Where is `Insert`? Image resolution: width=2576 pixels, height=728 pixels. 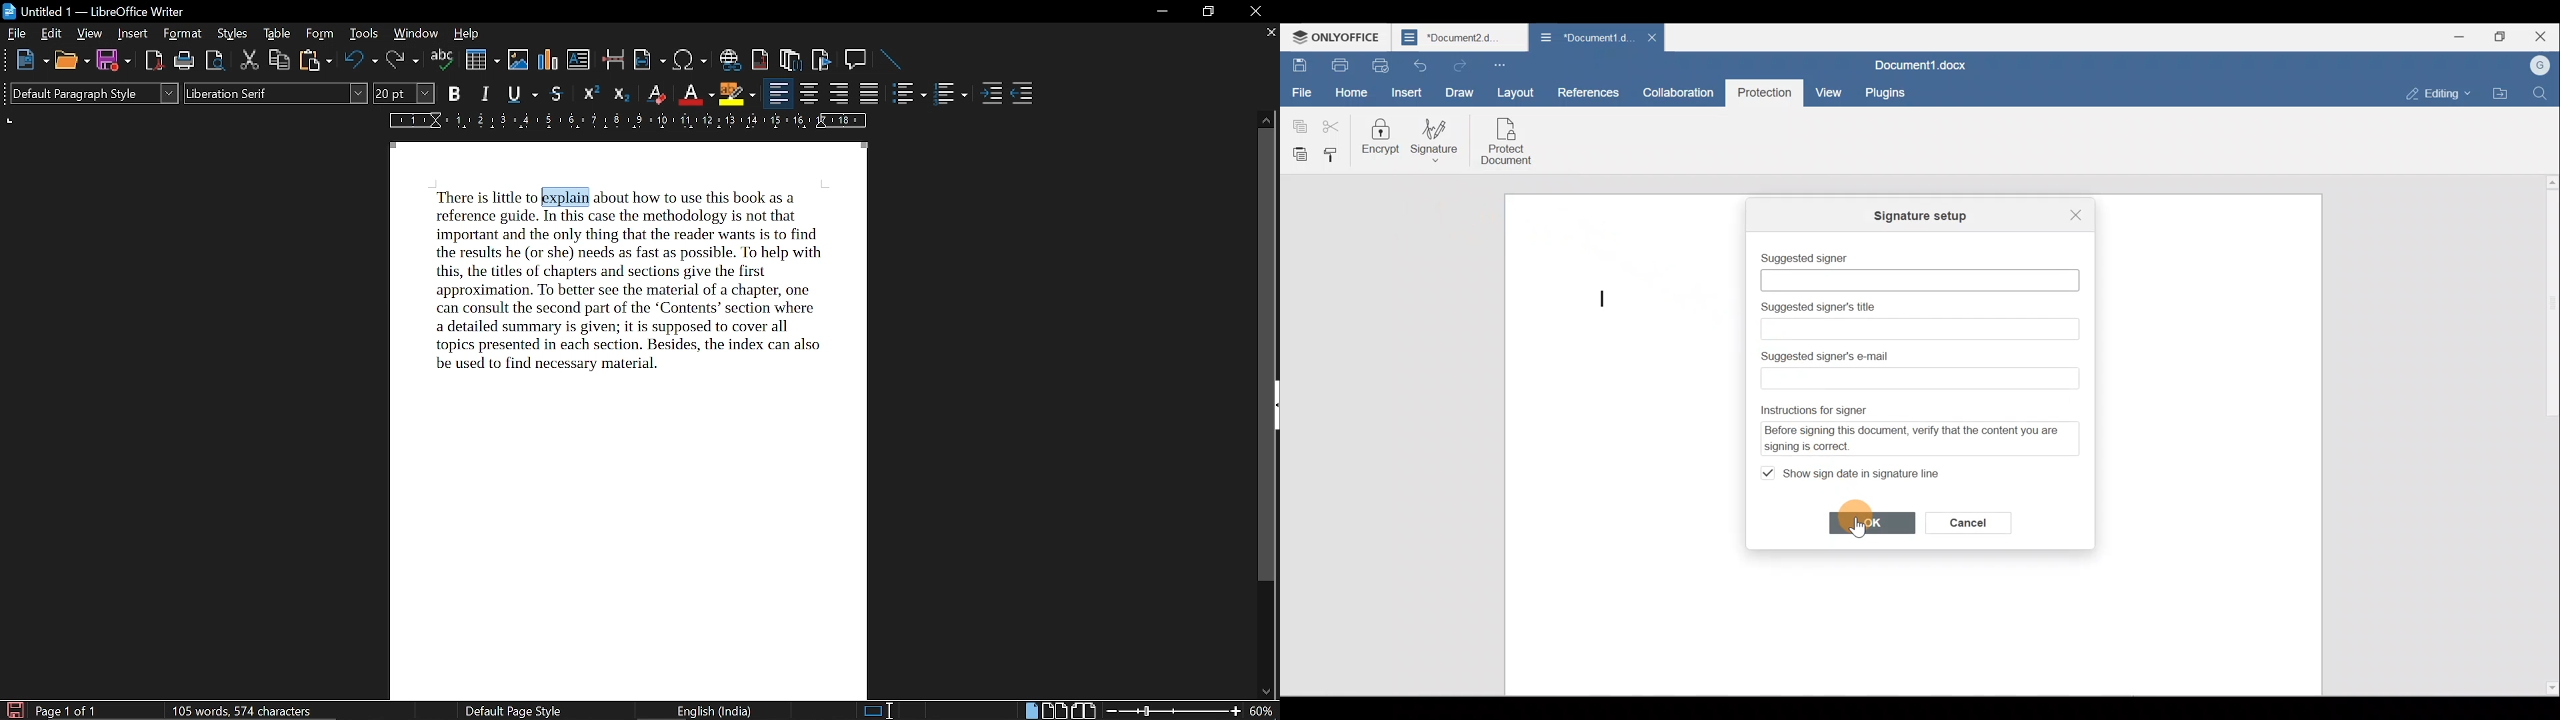 Insert is located at coordinates (1409, 92).